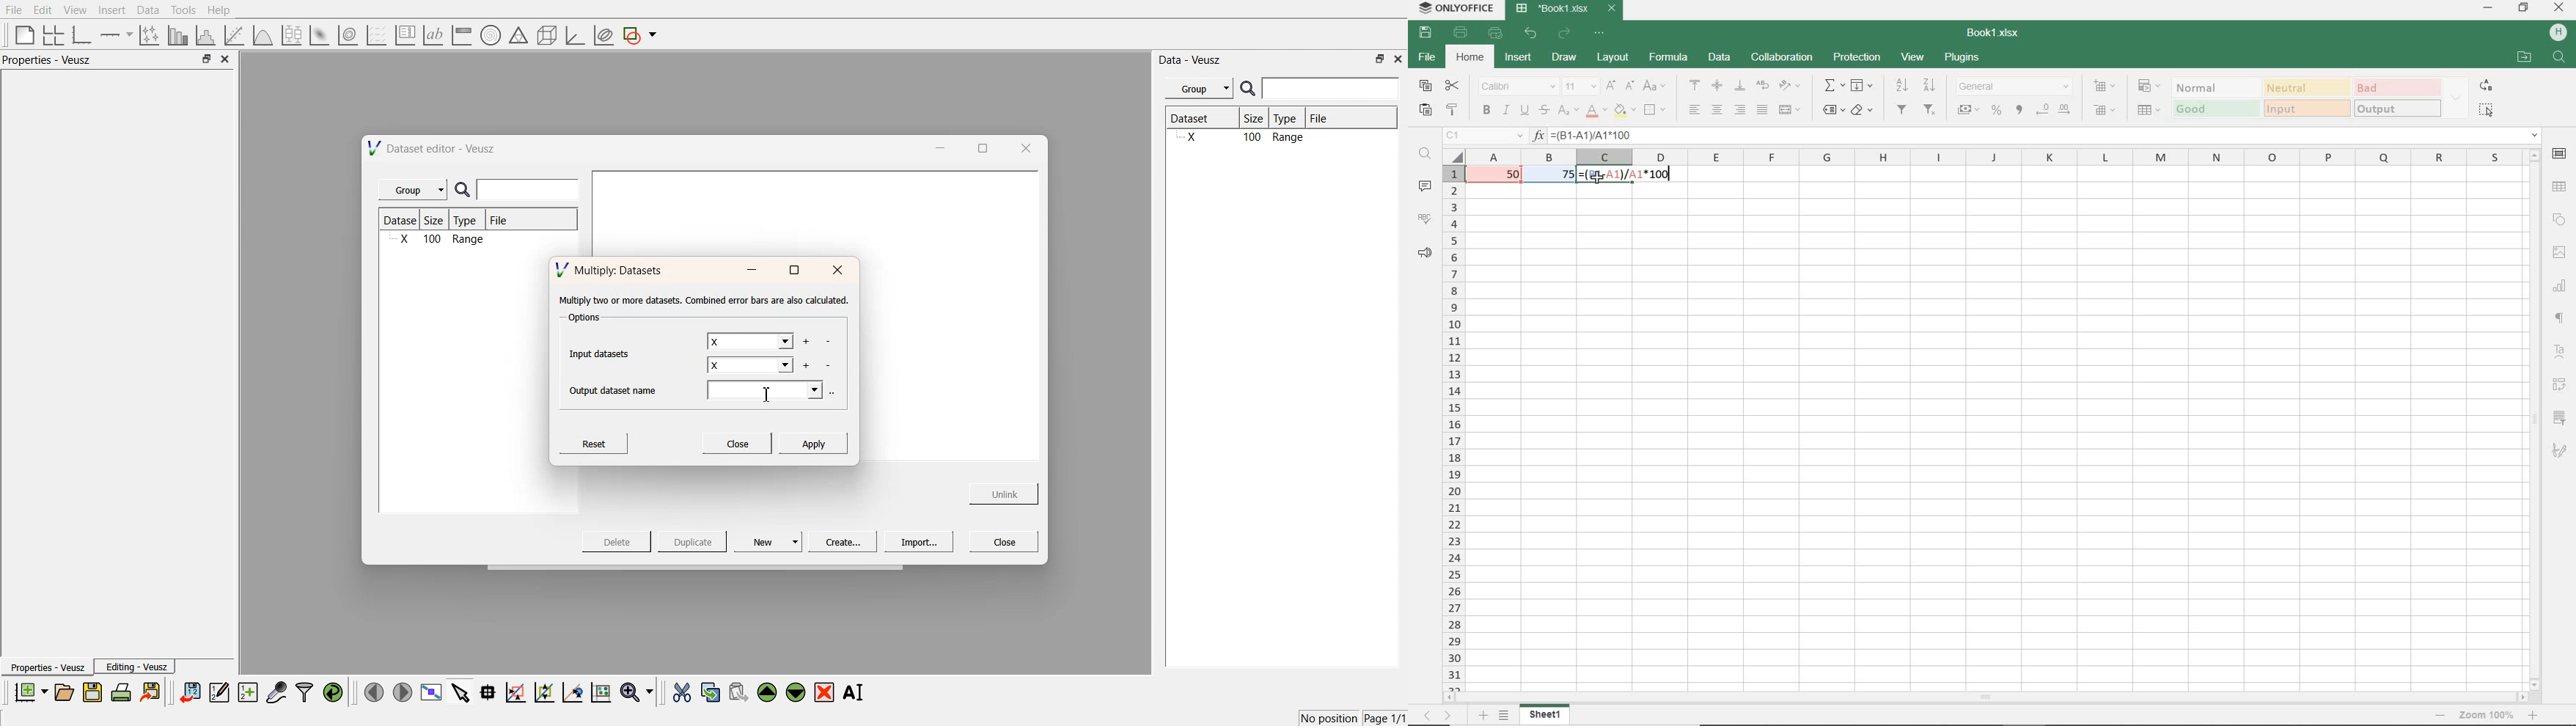 Image resolution: width=2576 pixels, height=728 pixels. I want to click on strikethrough, so click(1544, 111).